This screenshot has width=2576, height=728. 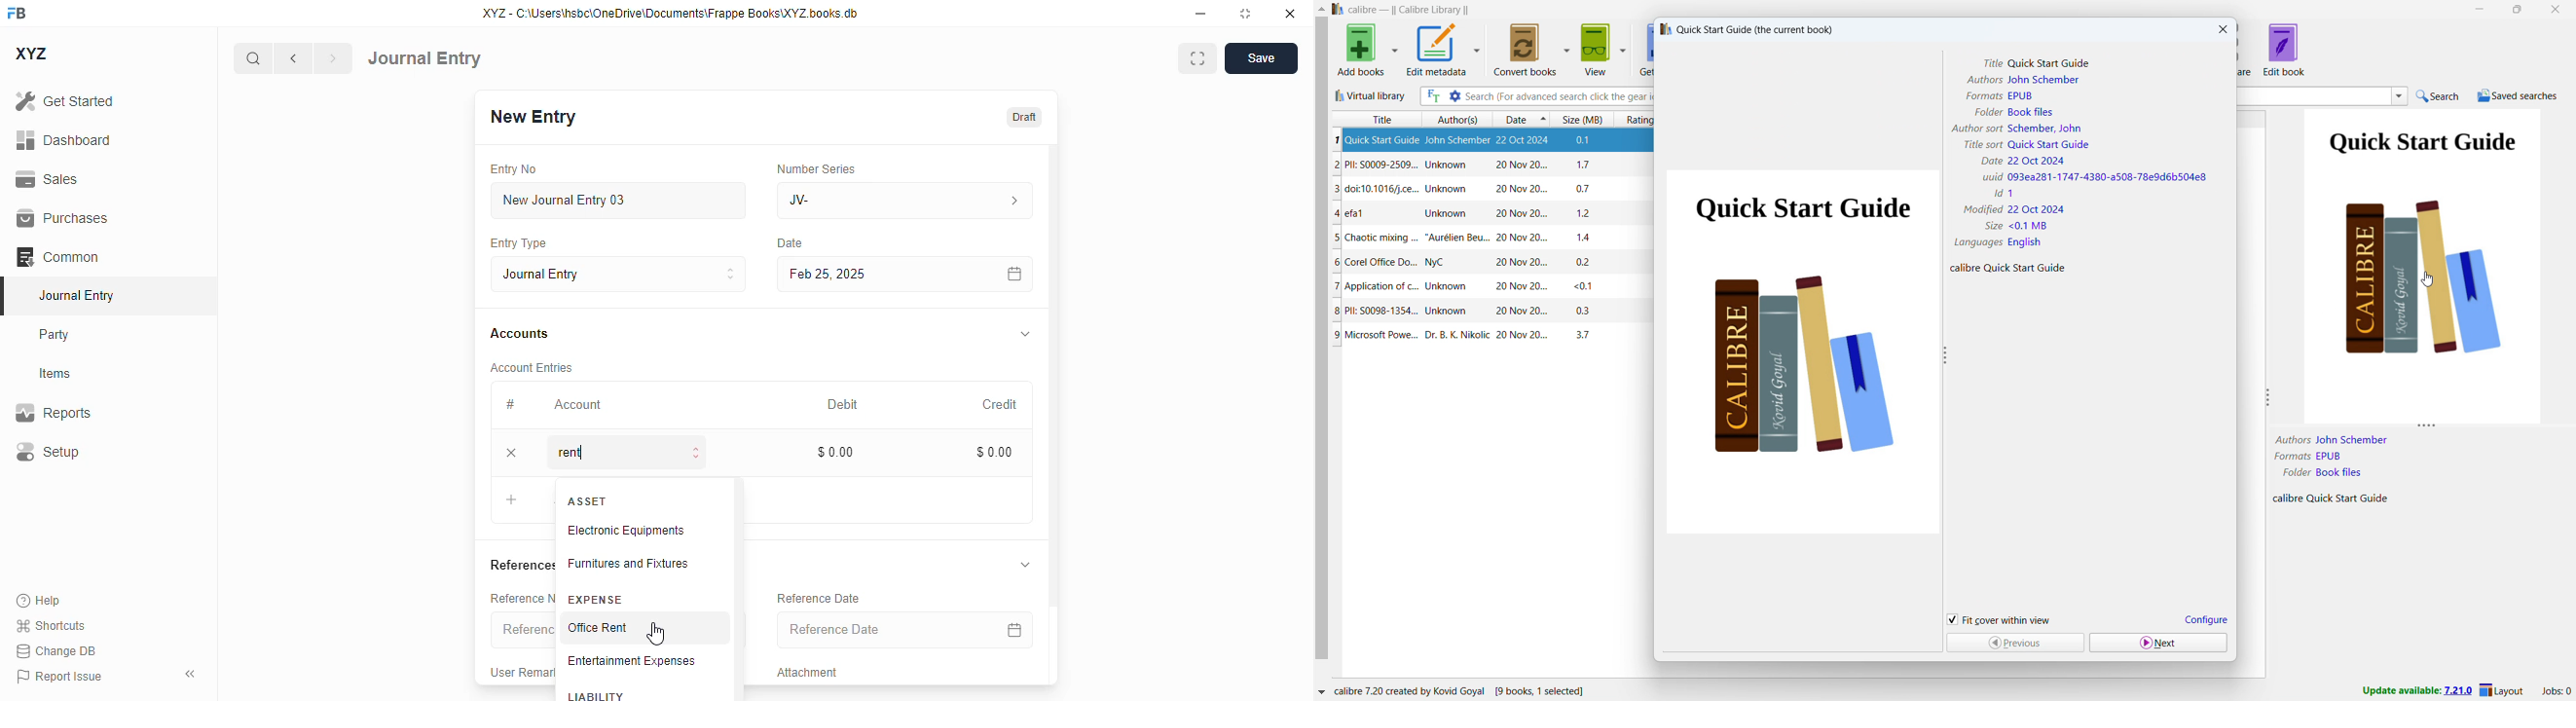 What do you see at coordinates (1199, 14) in the screenshot?
I see `minimize` at bounding box center [1199, 14].